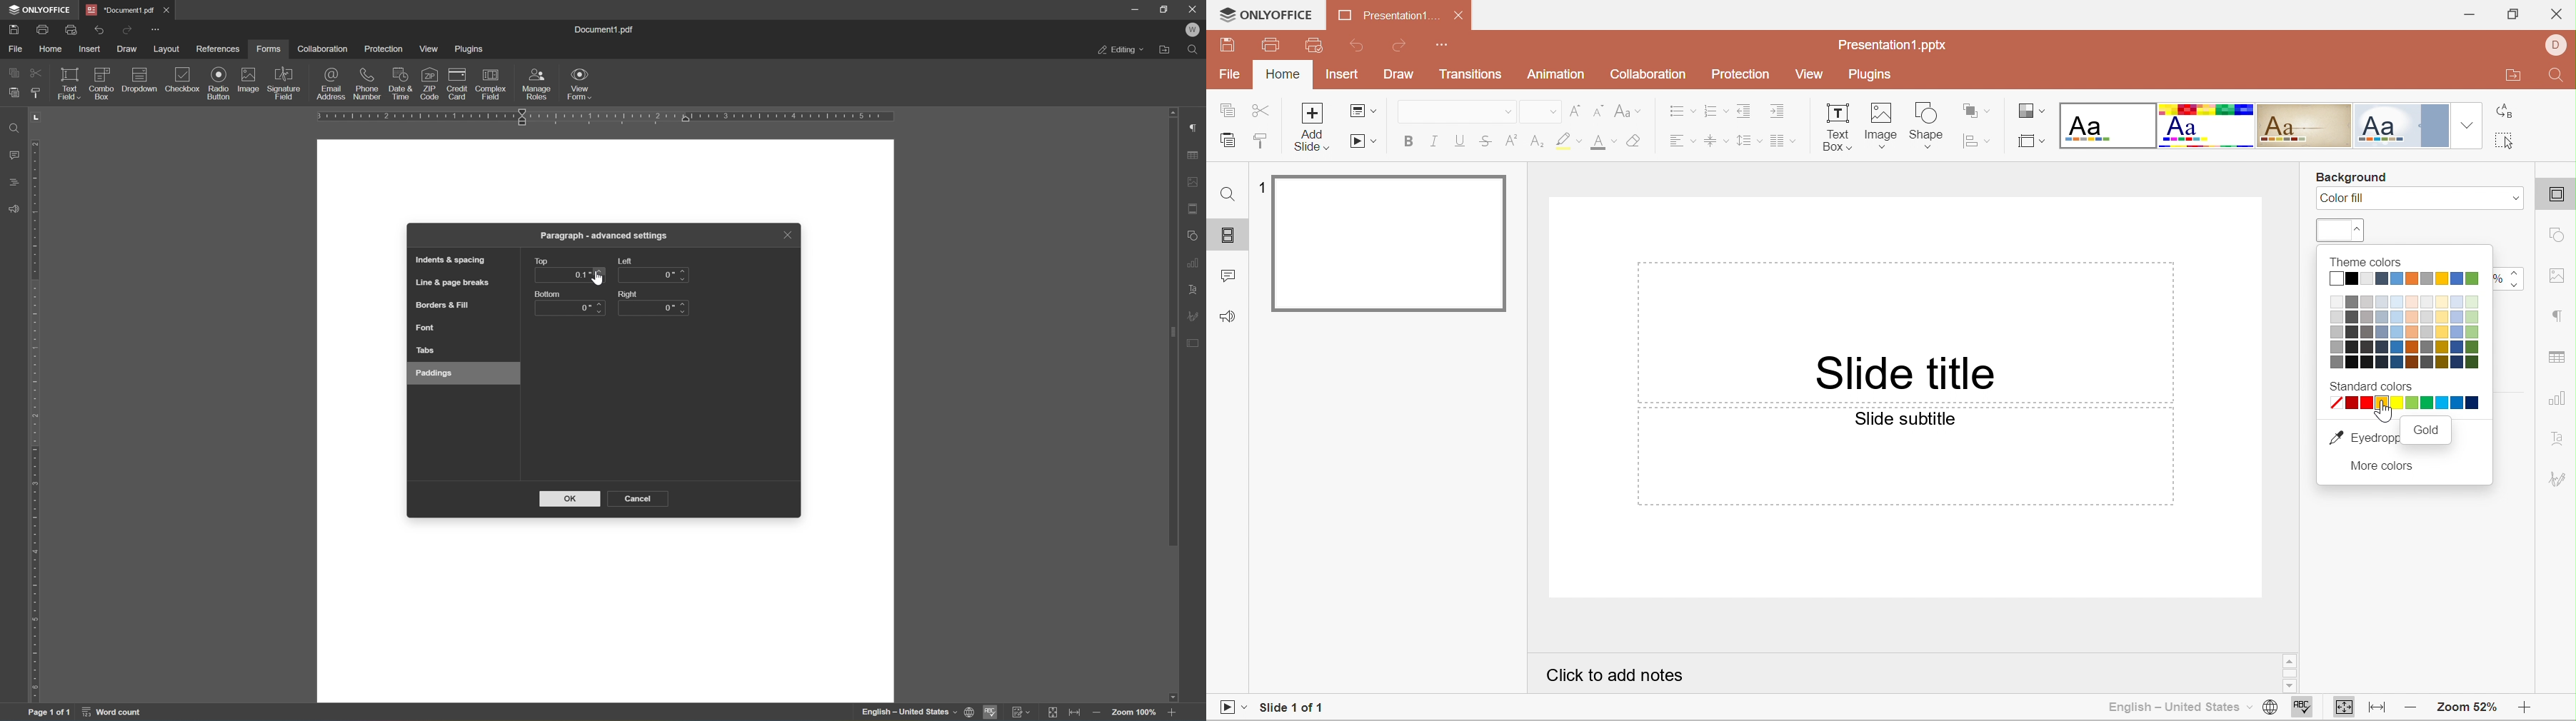 The image size is (2576, 728). What do you see at coordinates (2427, 429) in the screenshot?
I see `Gold` at bounding box center [2427, 429].